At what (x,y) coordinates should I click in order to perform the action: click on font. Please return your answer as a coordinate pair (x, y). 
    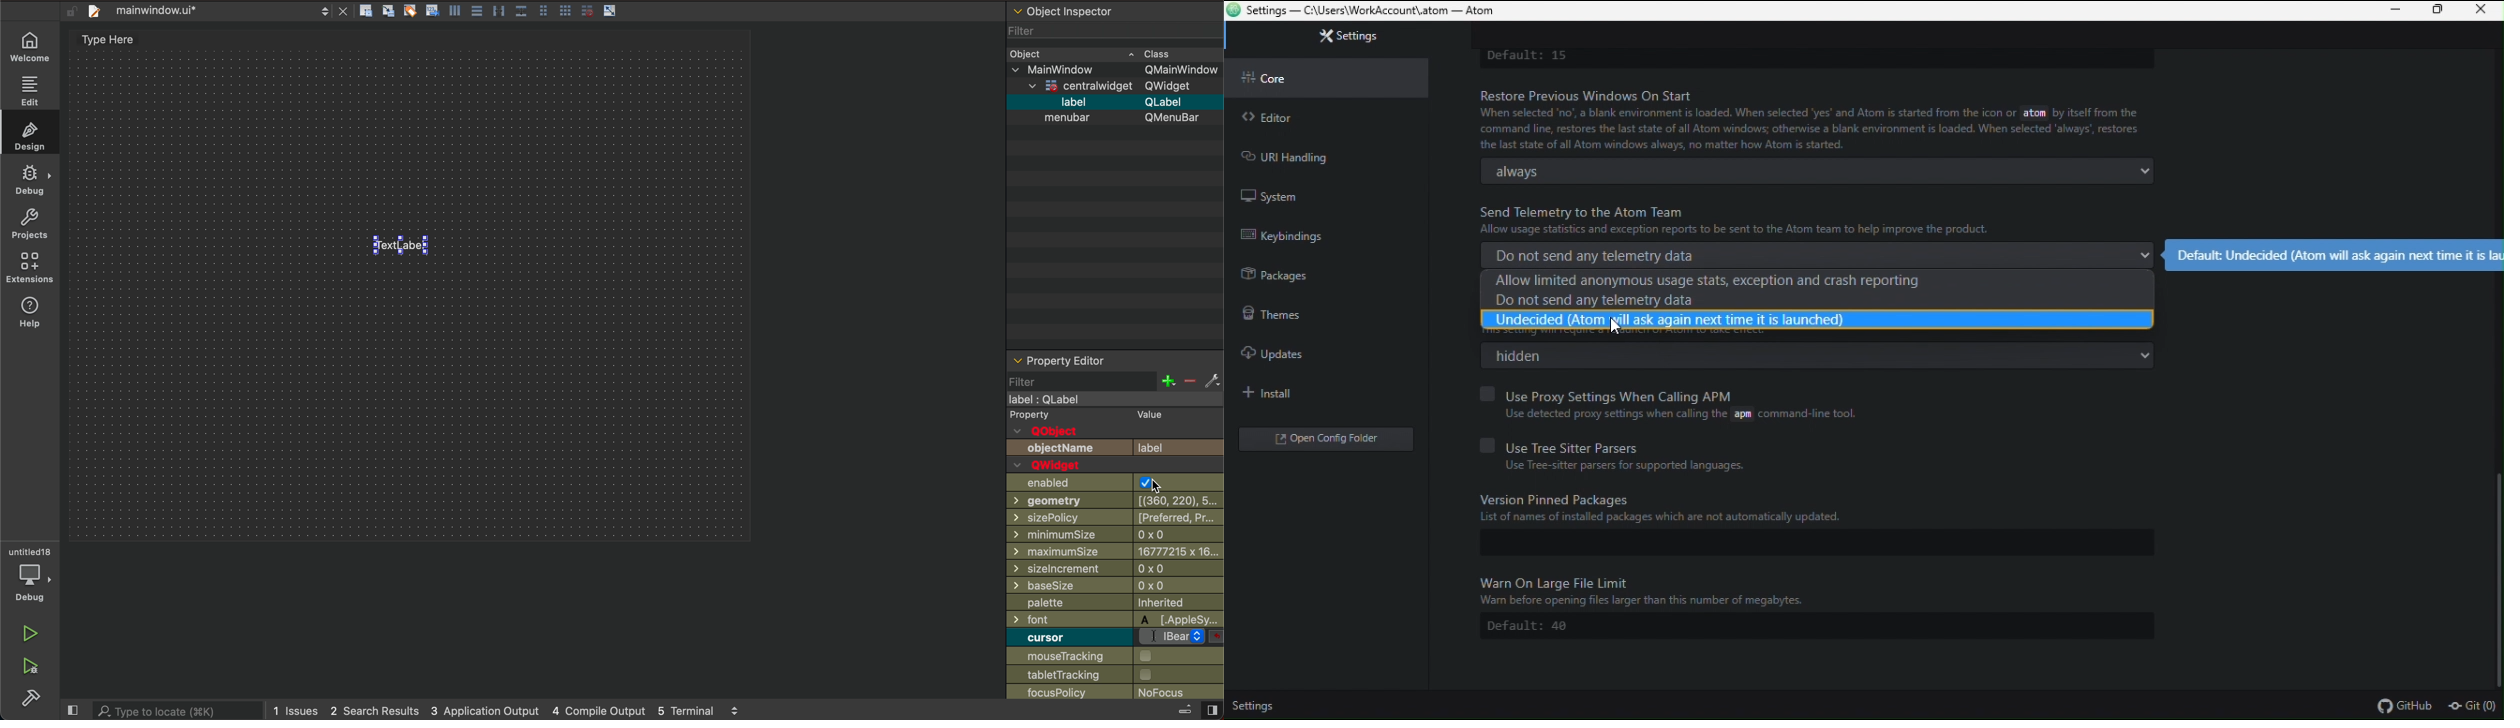
    Looking at the image, I should click on (1037, 619).